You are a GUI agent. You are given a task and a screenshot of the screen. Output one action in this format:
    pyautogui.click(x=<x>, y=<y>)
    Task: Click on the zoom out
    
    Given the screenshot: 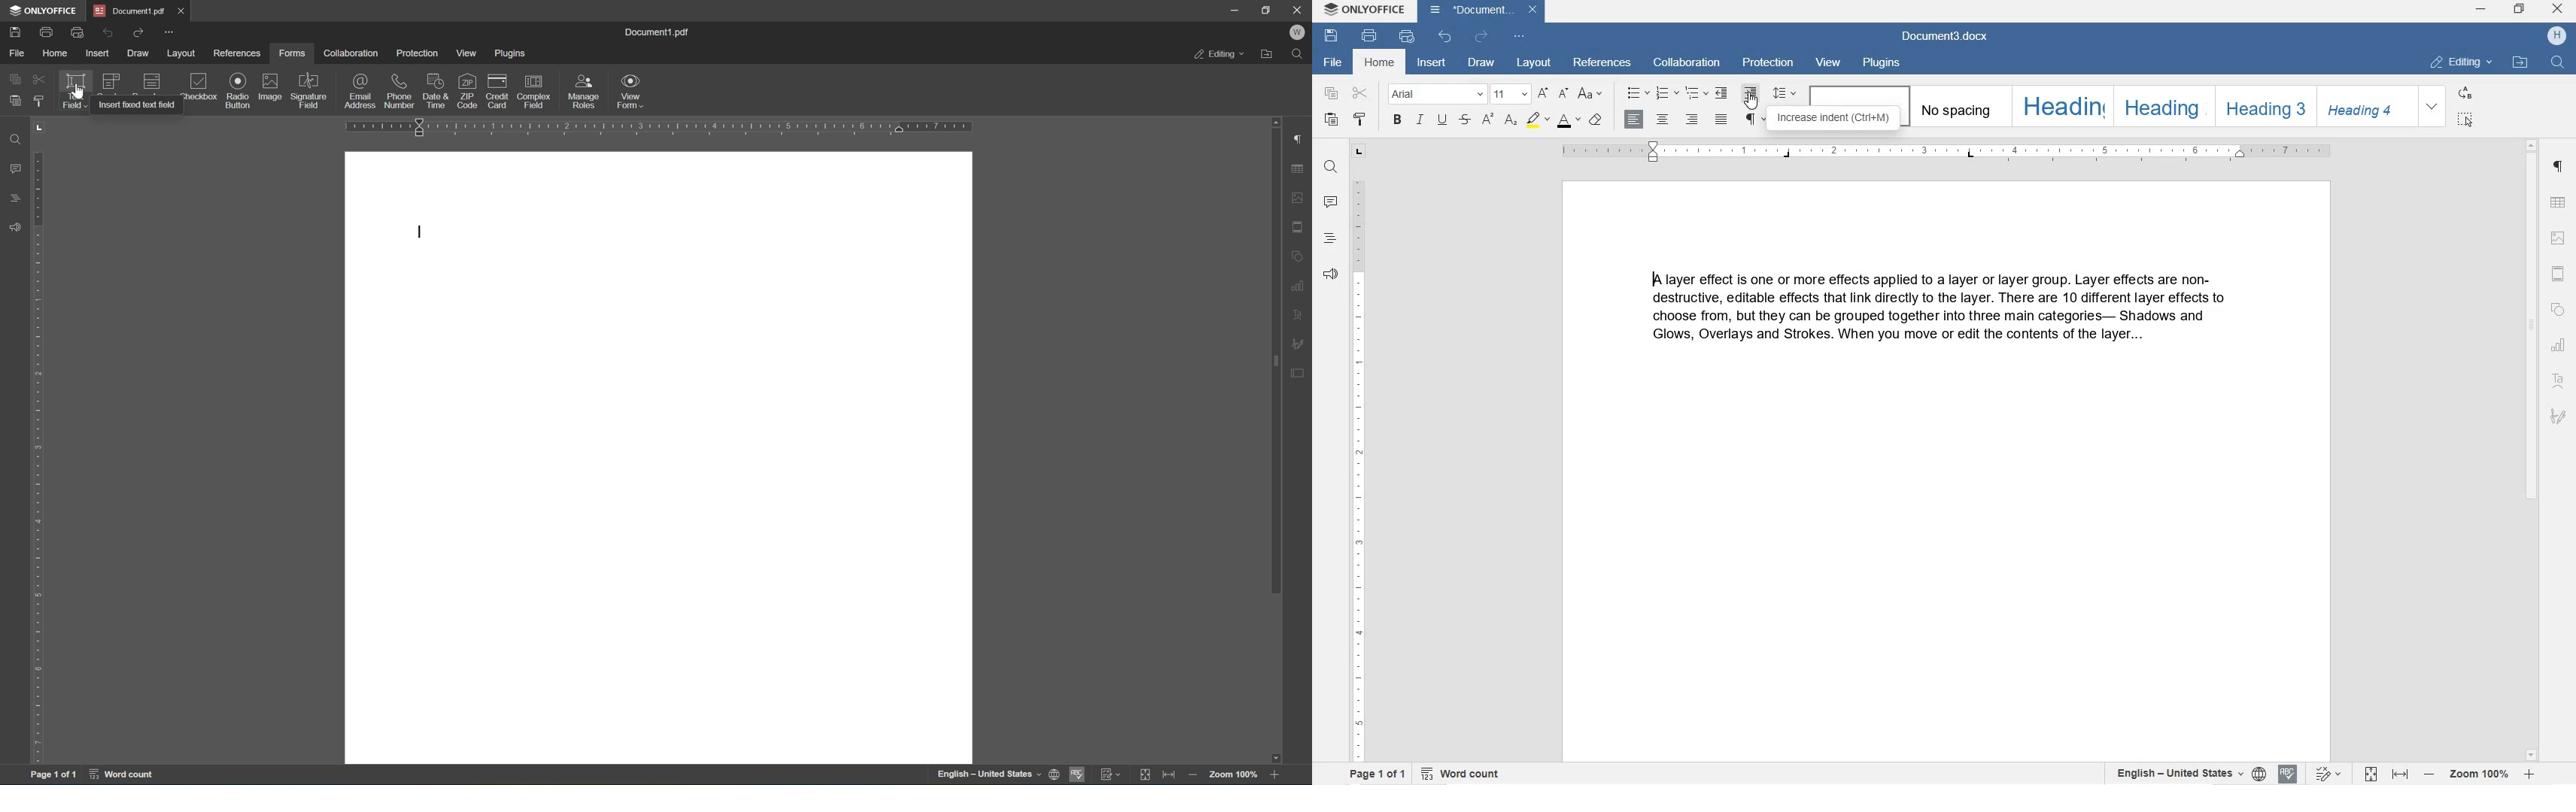 What is the action you would take?
    pyautogui.click(x=1194, y=777)
    